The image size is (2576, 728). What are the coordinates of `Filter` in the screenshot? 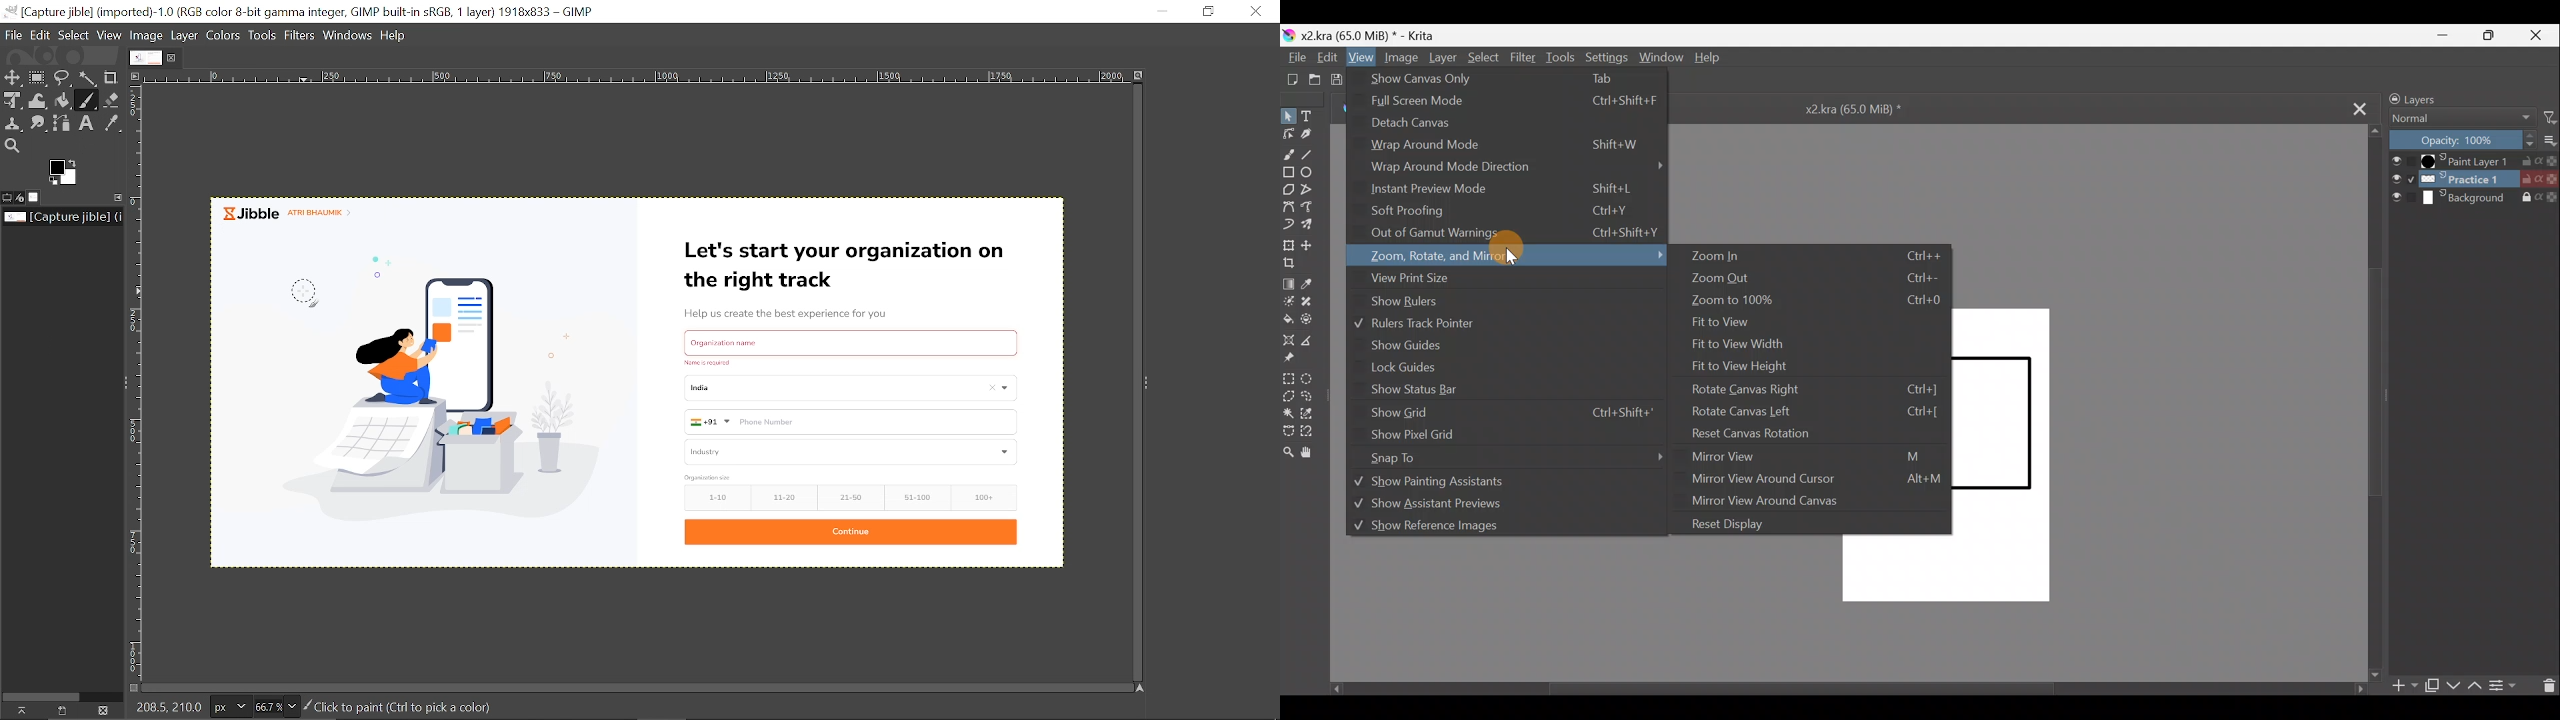 It's located at (1523, 57).